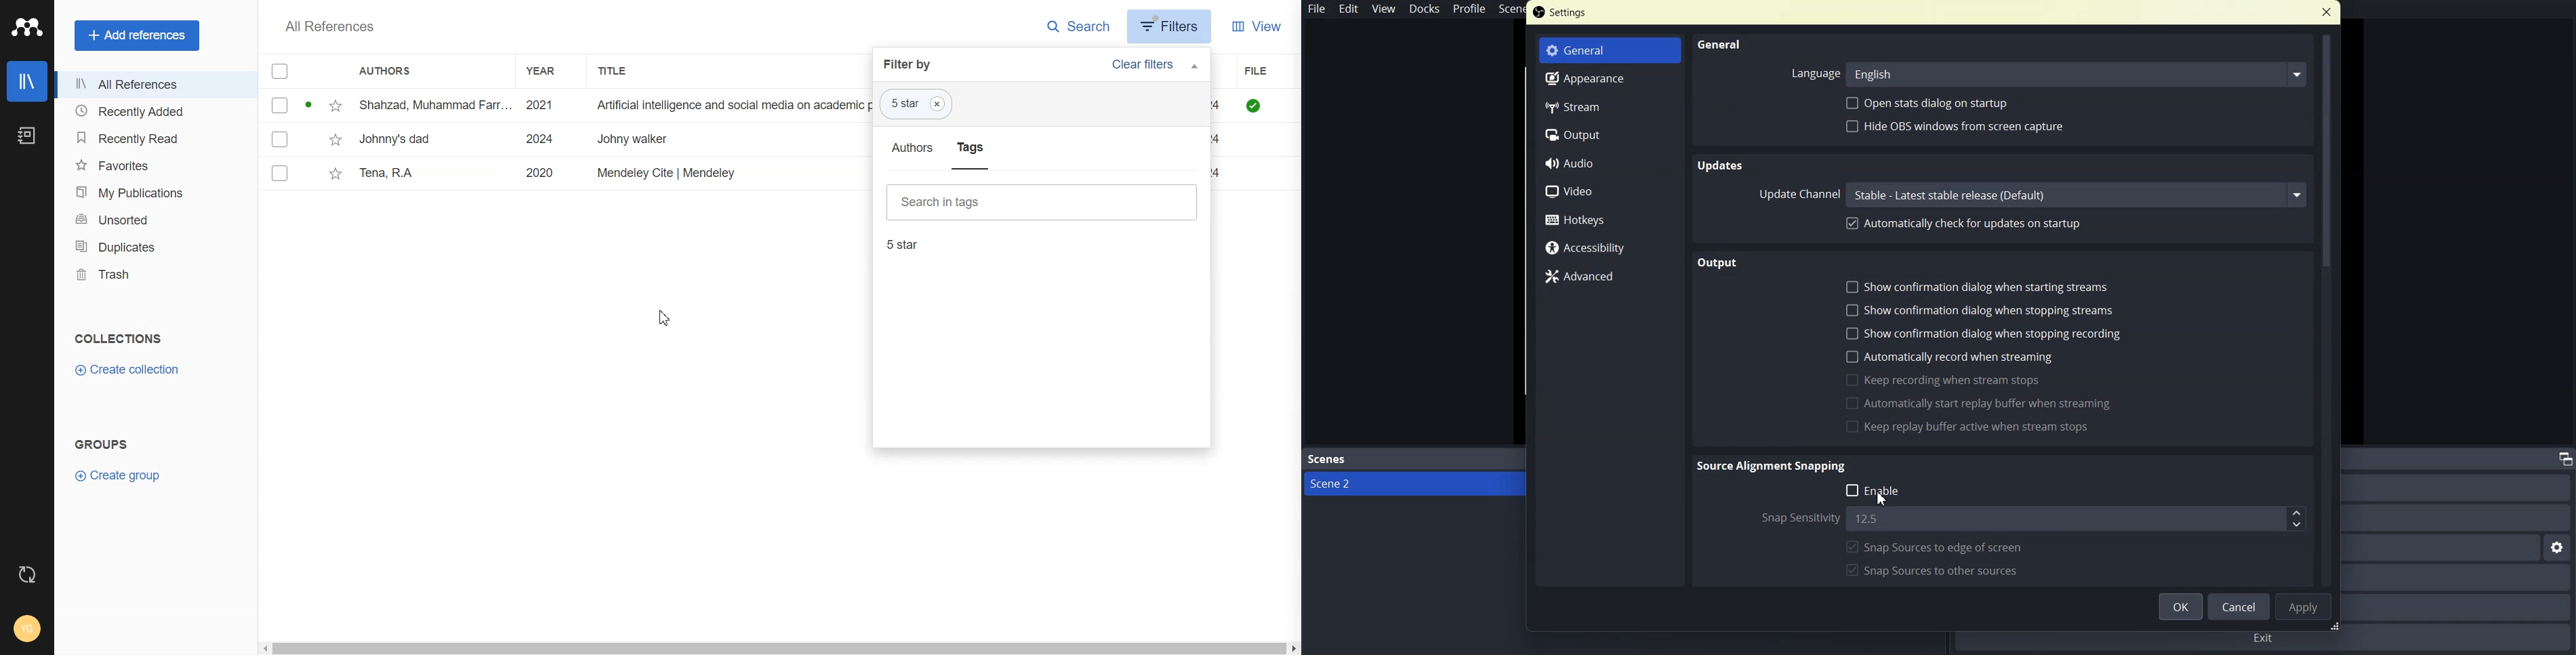 Image resolution: width=2576 pixels, height=672 pixels. I want to click on View, so click(1257, 27).